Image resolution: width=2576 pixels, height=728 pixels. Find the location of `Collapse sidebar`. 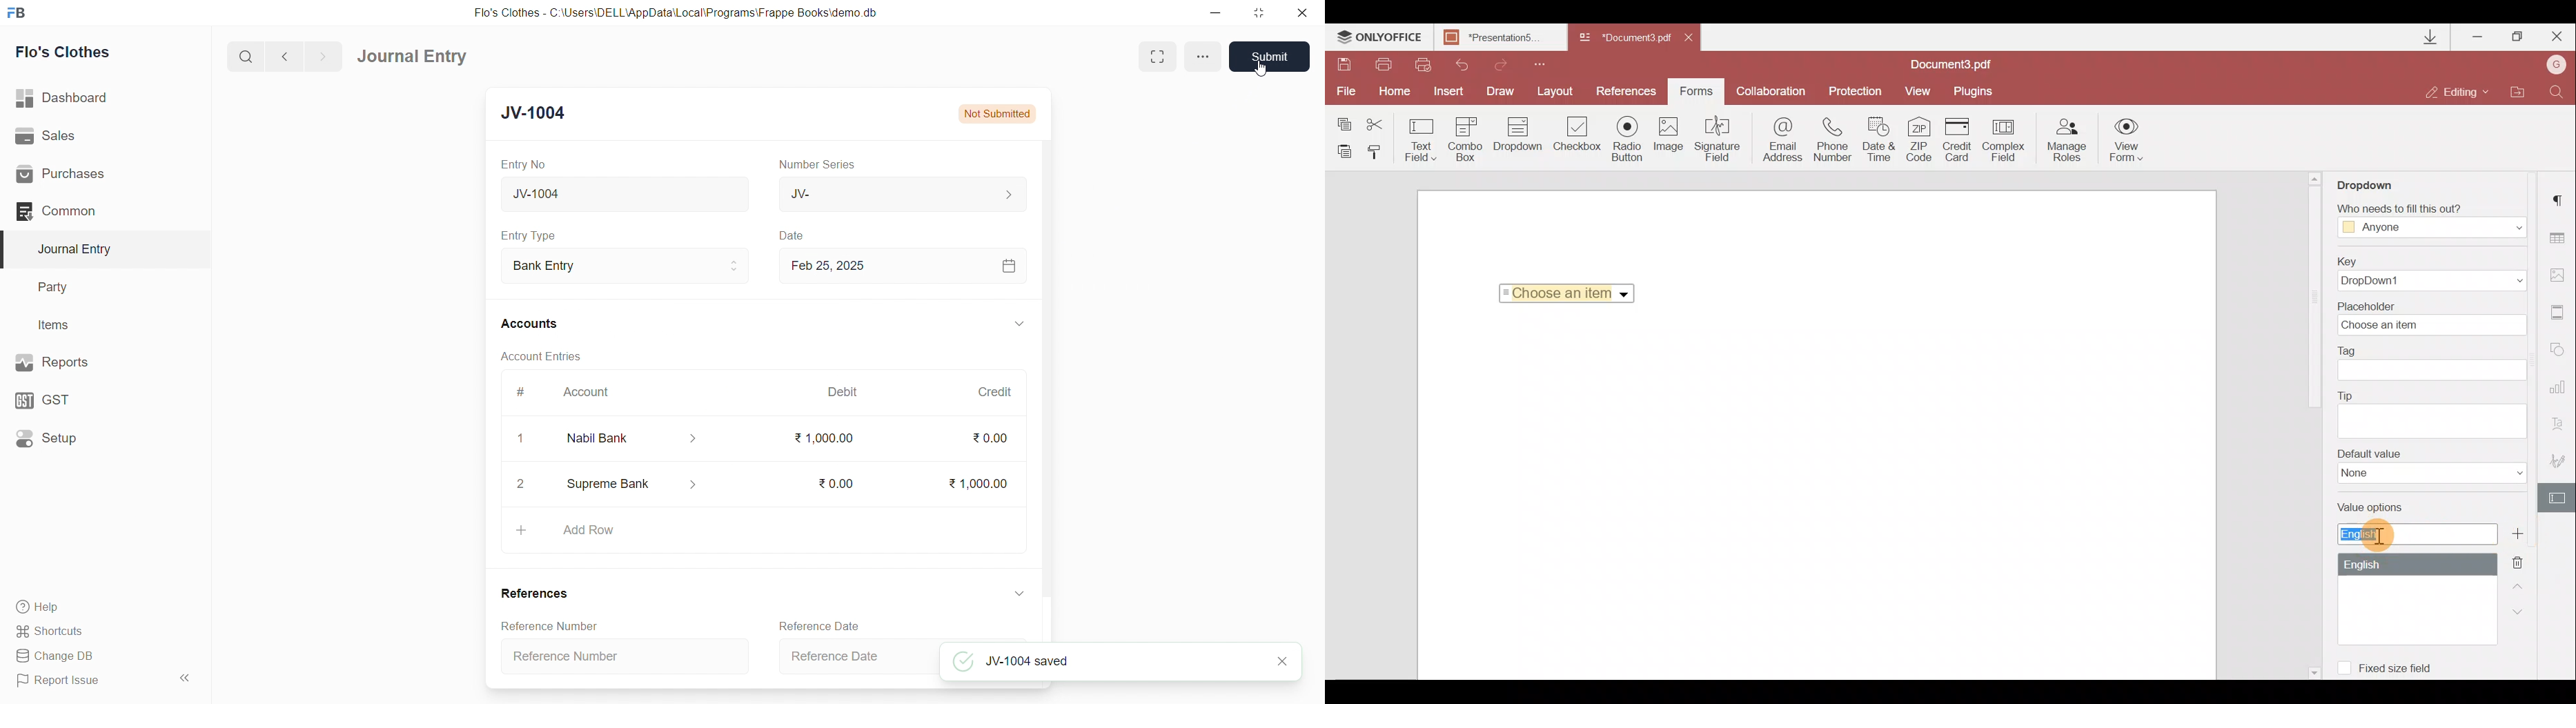

Collapse sidebar is located at coordinates (186, 681).